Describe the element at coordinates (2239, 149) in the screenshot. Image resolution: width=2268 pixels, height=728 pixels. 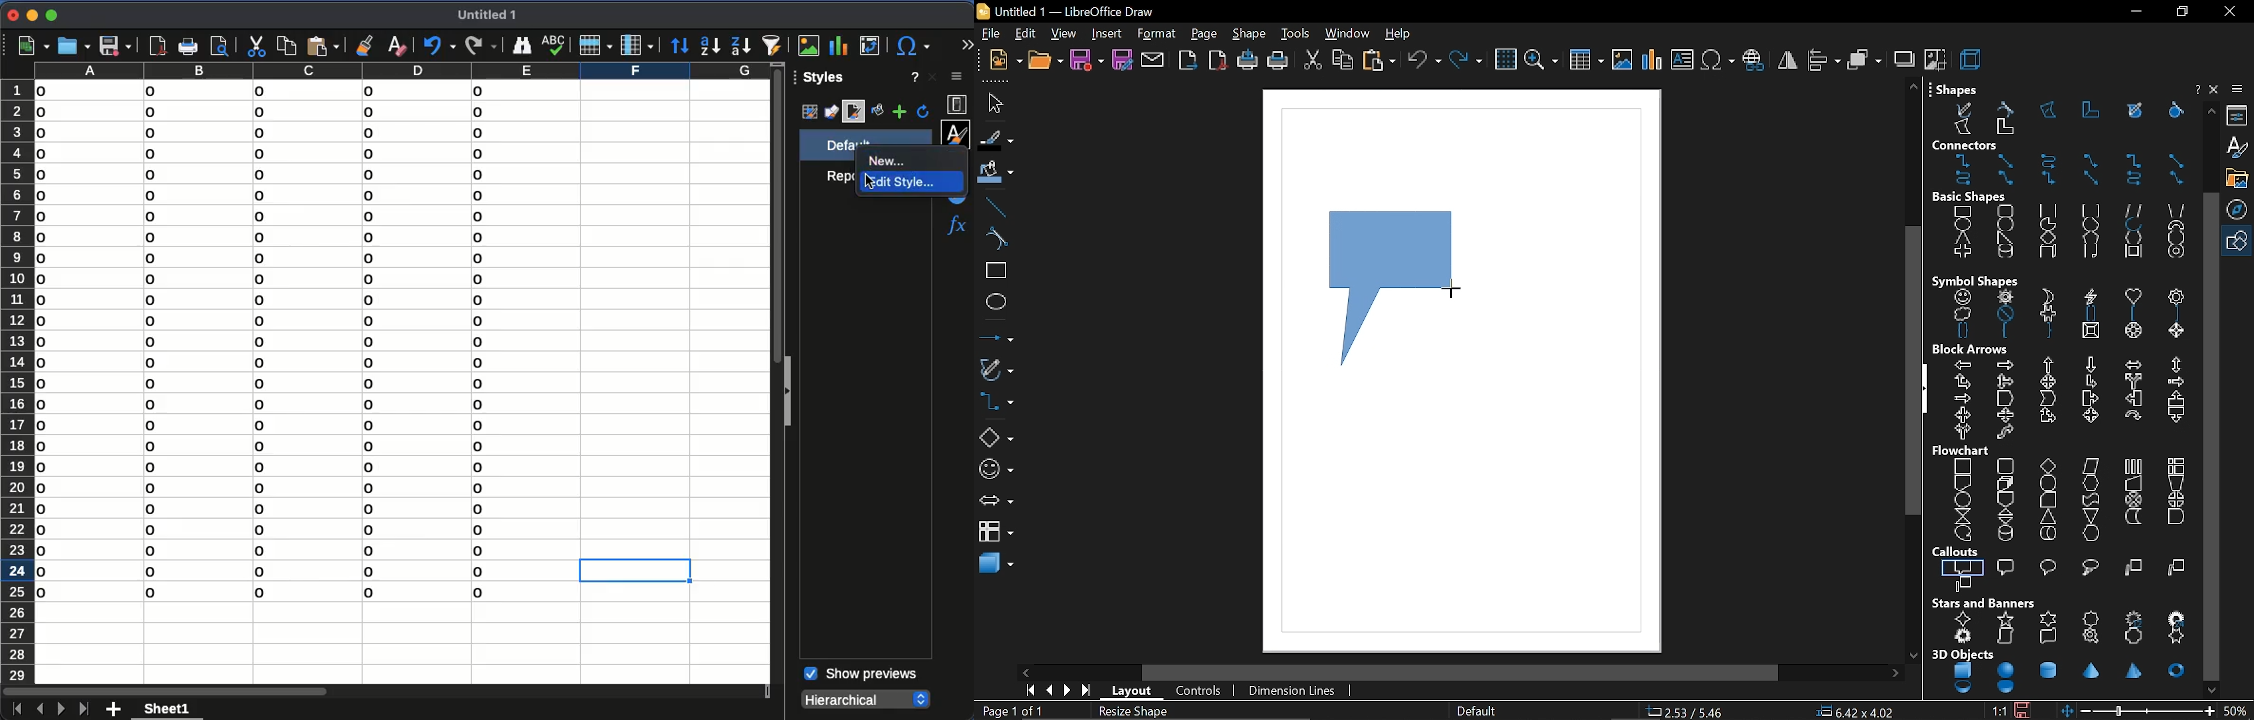
I see `styles` at that location.